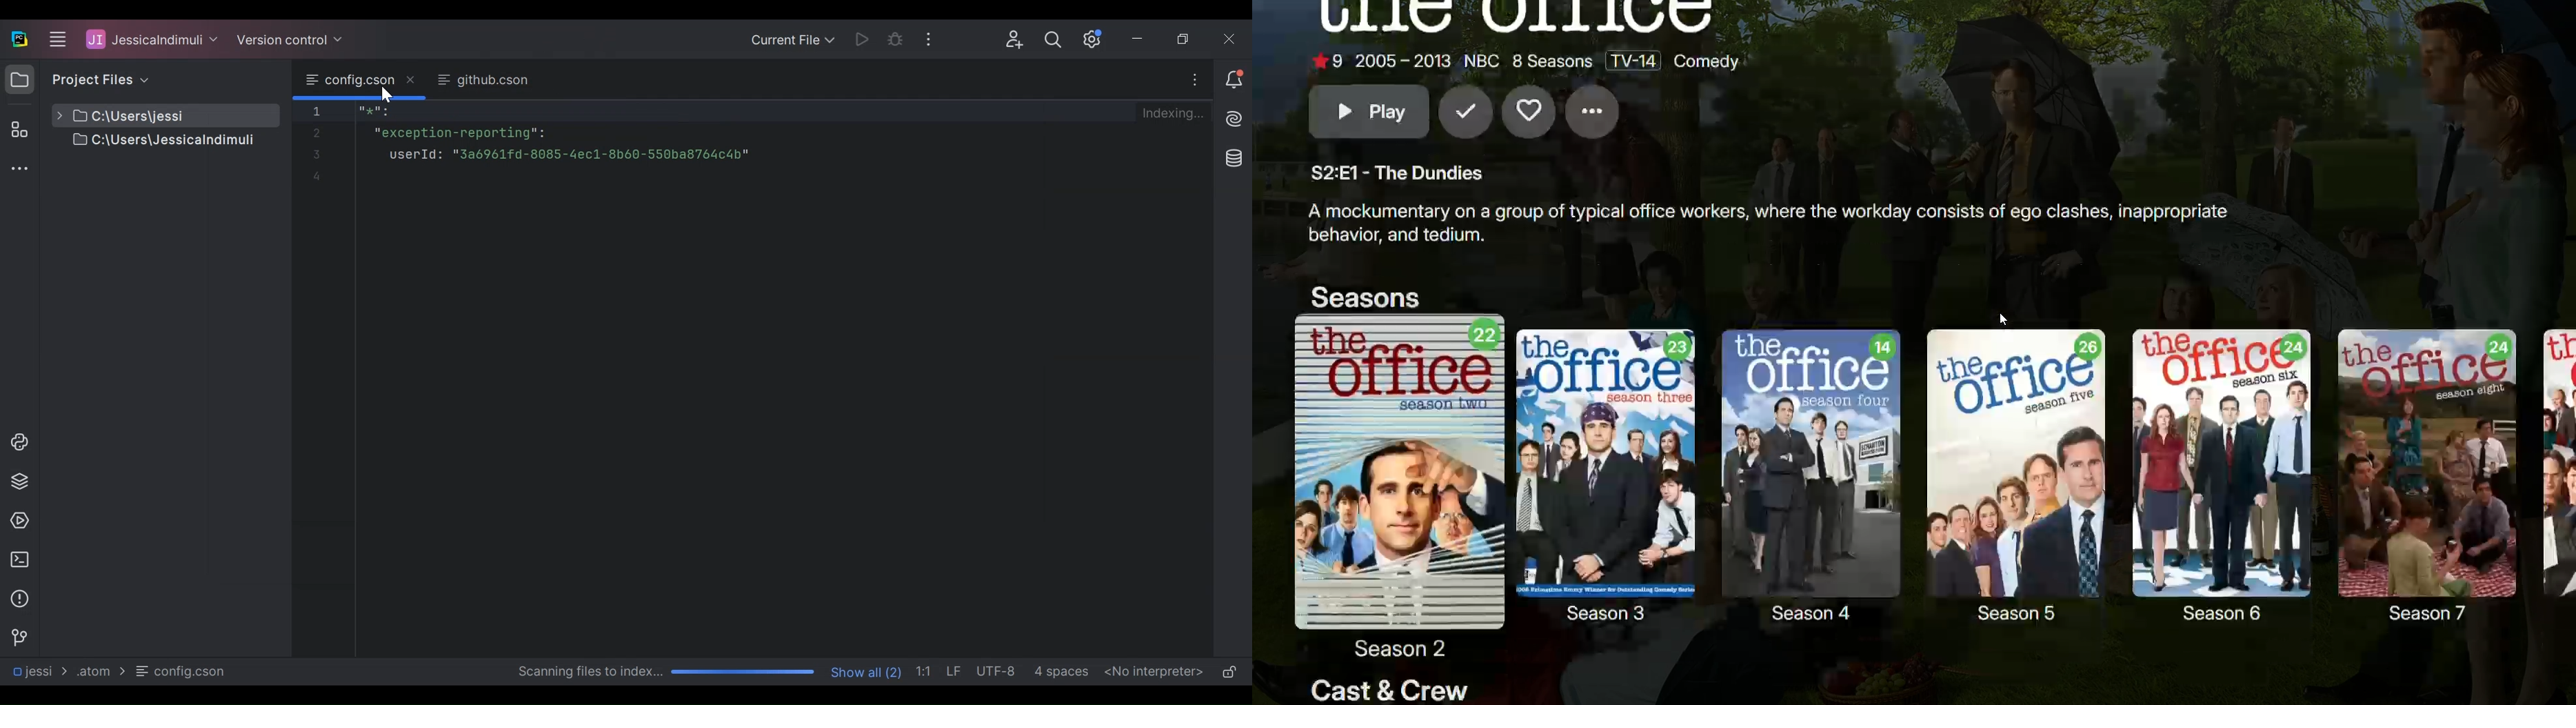 This screenshot has width=2576, height=728. Describe the element at coordinates (868, 670) in the screenshot. I see `Show Number of Files` at that location.